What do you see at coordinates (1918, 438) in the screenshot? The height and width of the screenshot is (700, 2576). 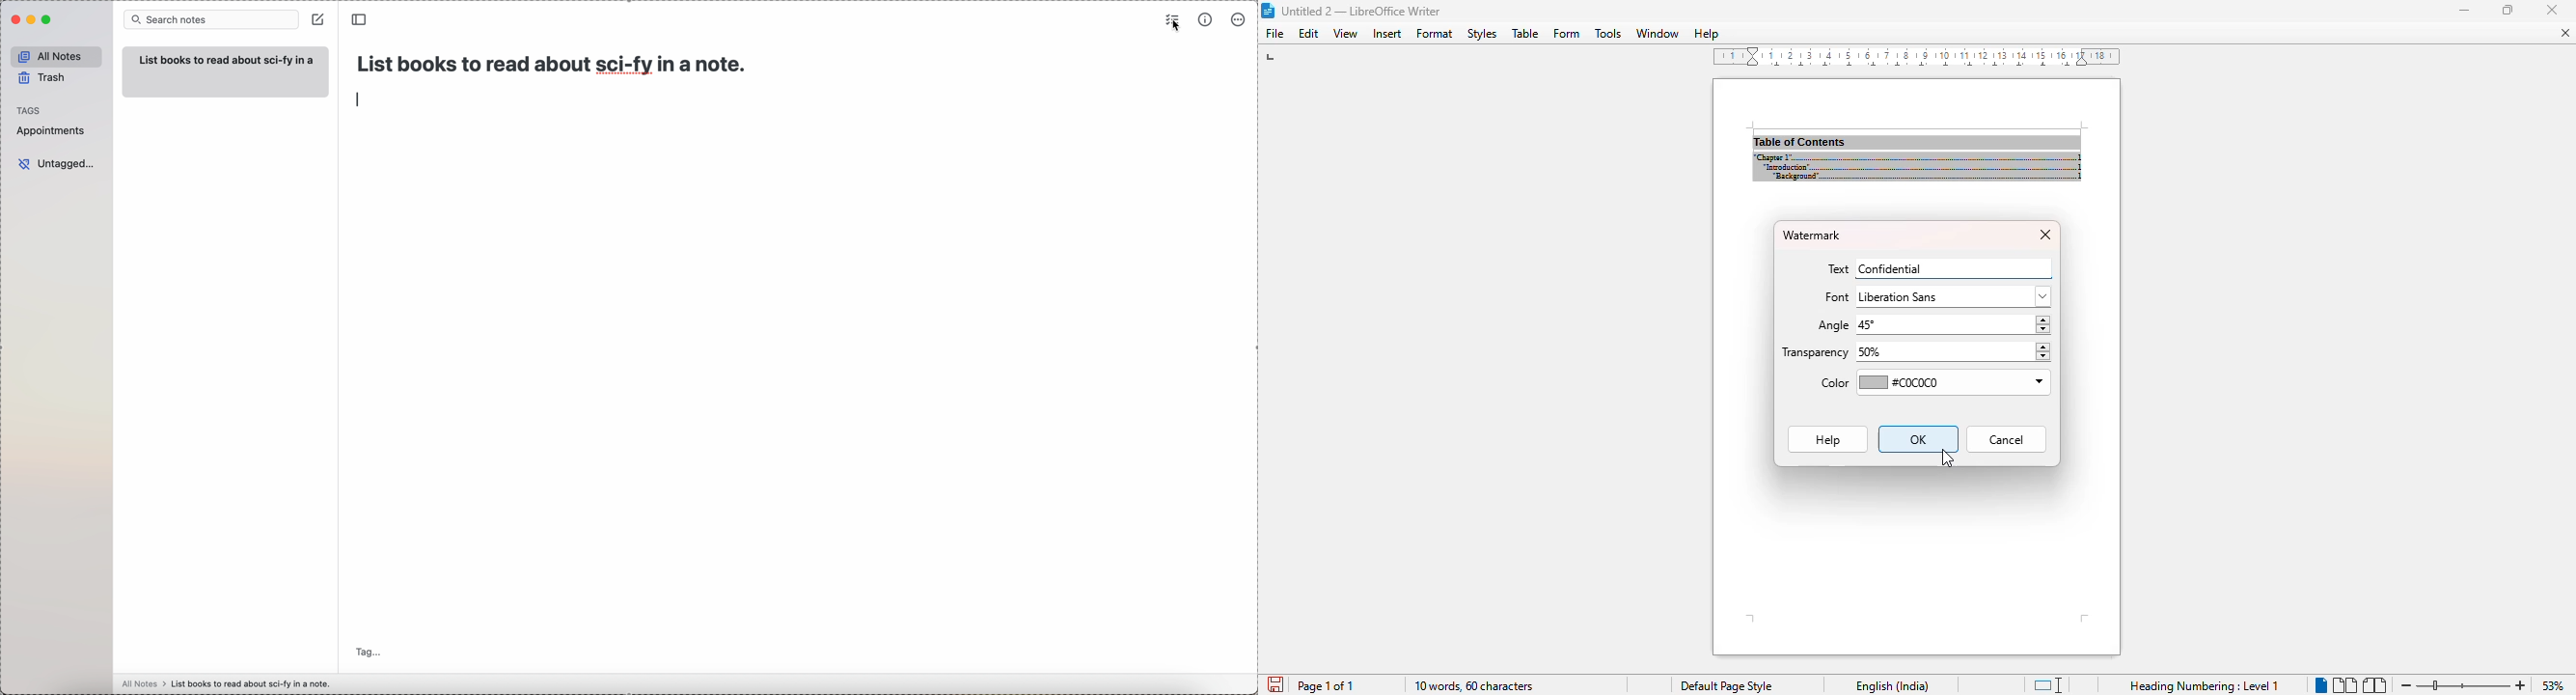 I see `OK` at bounding box center [1918, 438].